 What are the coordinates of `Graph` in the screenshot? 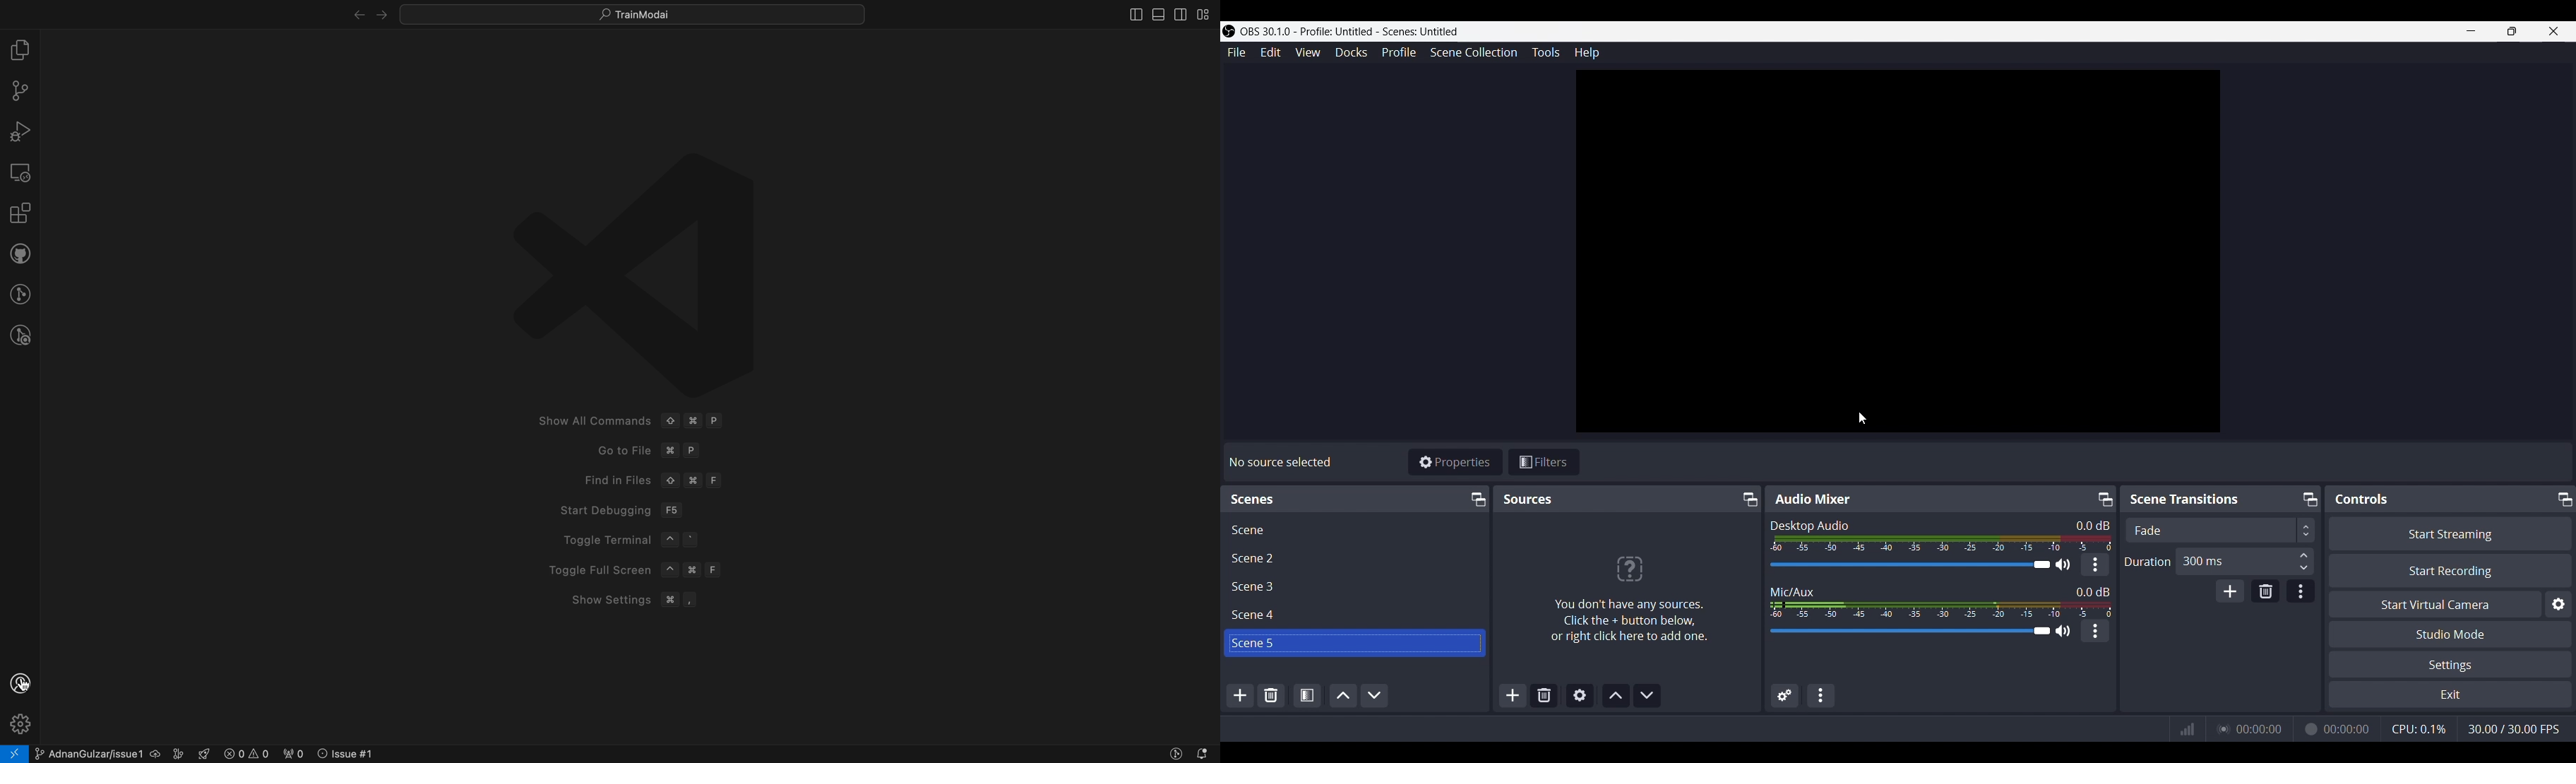 It's located at (2188, 729).